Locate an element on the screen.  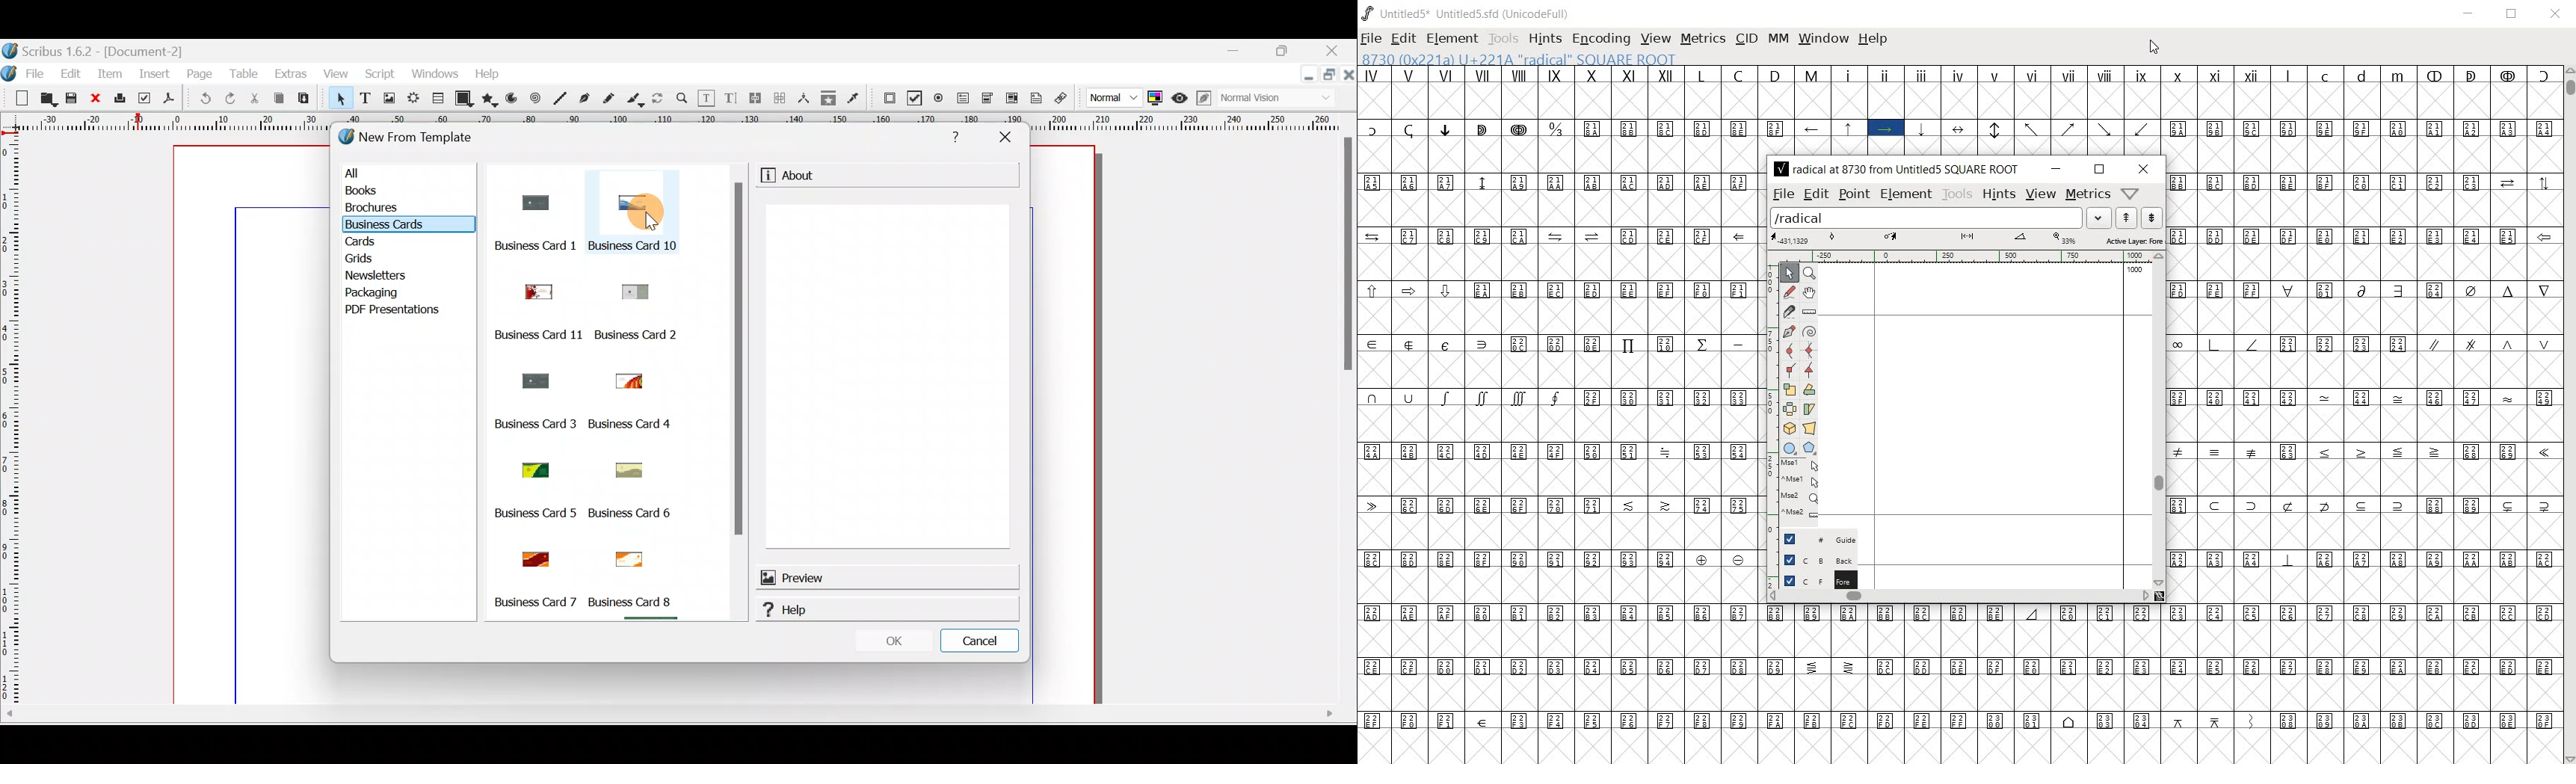
Open is located at coordinates (46, 98).